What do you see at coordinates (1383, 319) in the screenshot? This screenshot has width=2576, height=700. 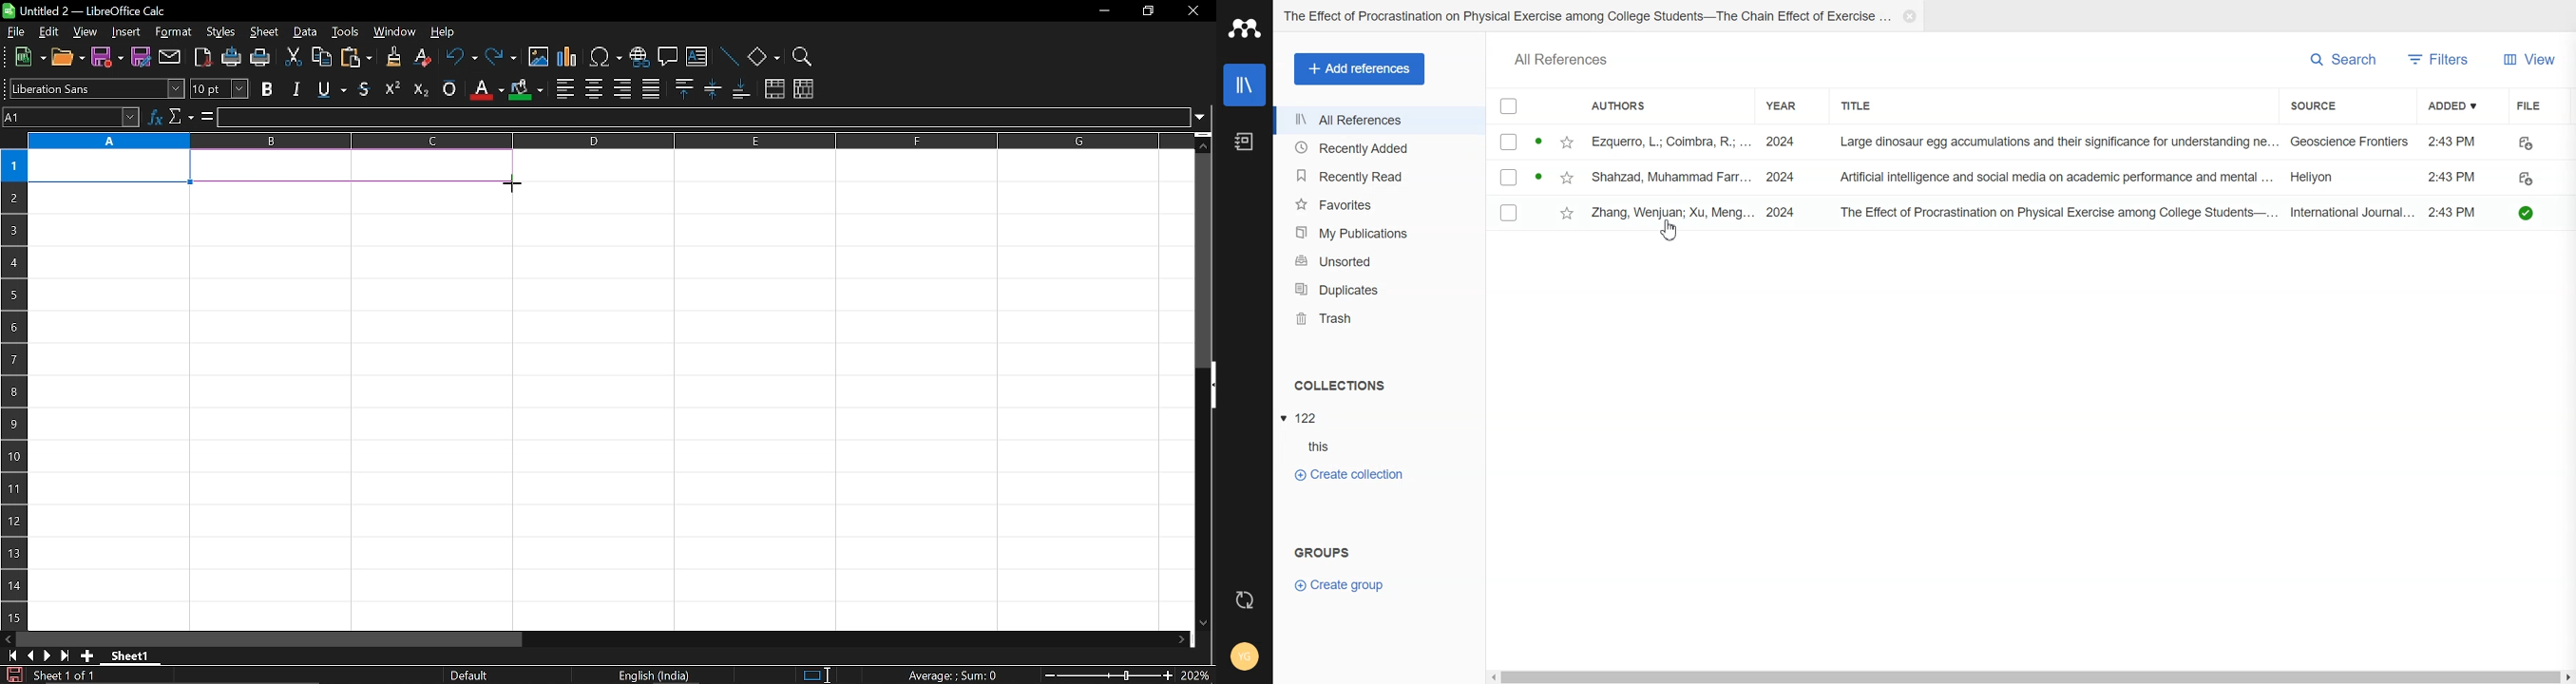 I see `Trash` at bounding box center [1383, 319].